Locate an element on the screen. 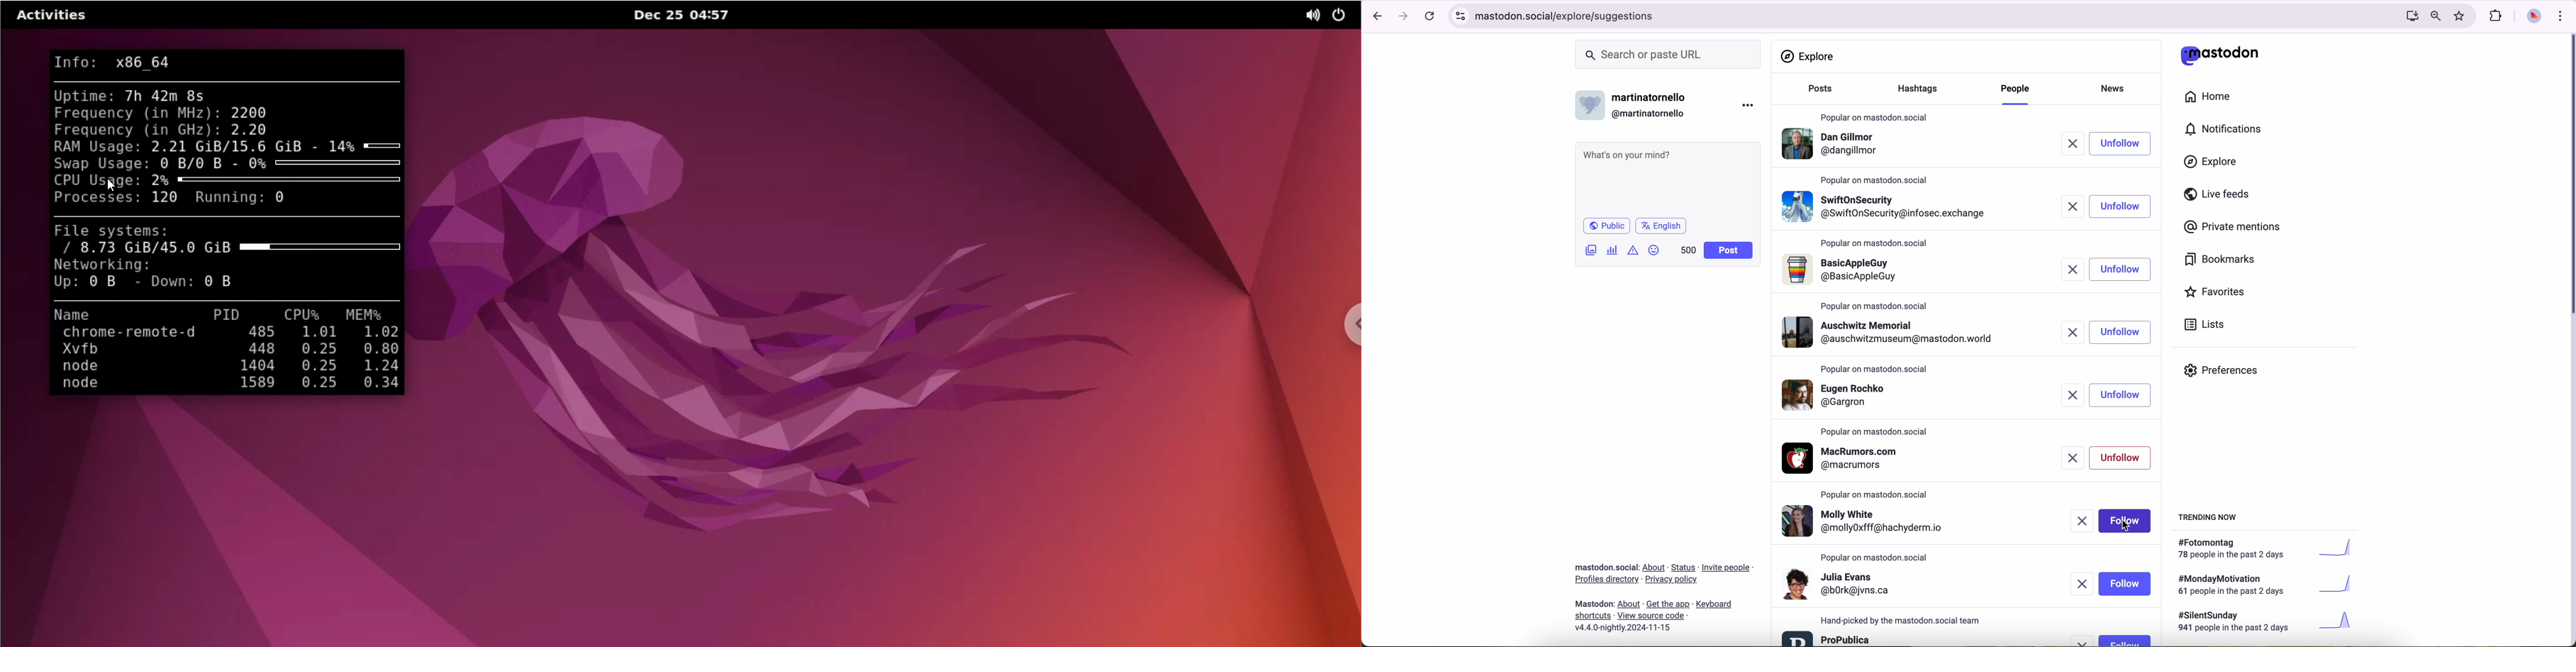  profile is located at coordinates (1839, 583).